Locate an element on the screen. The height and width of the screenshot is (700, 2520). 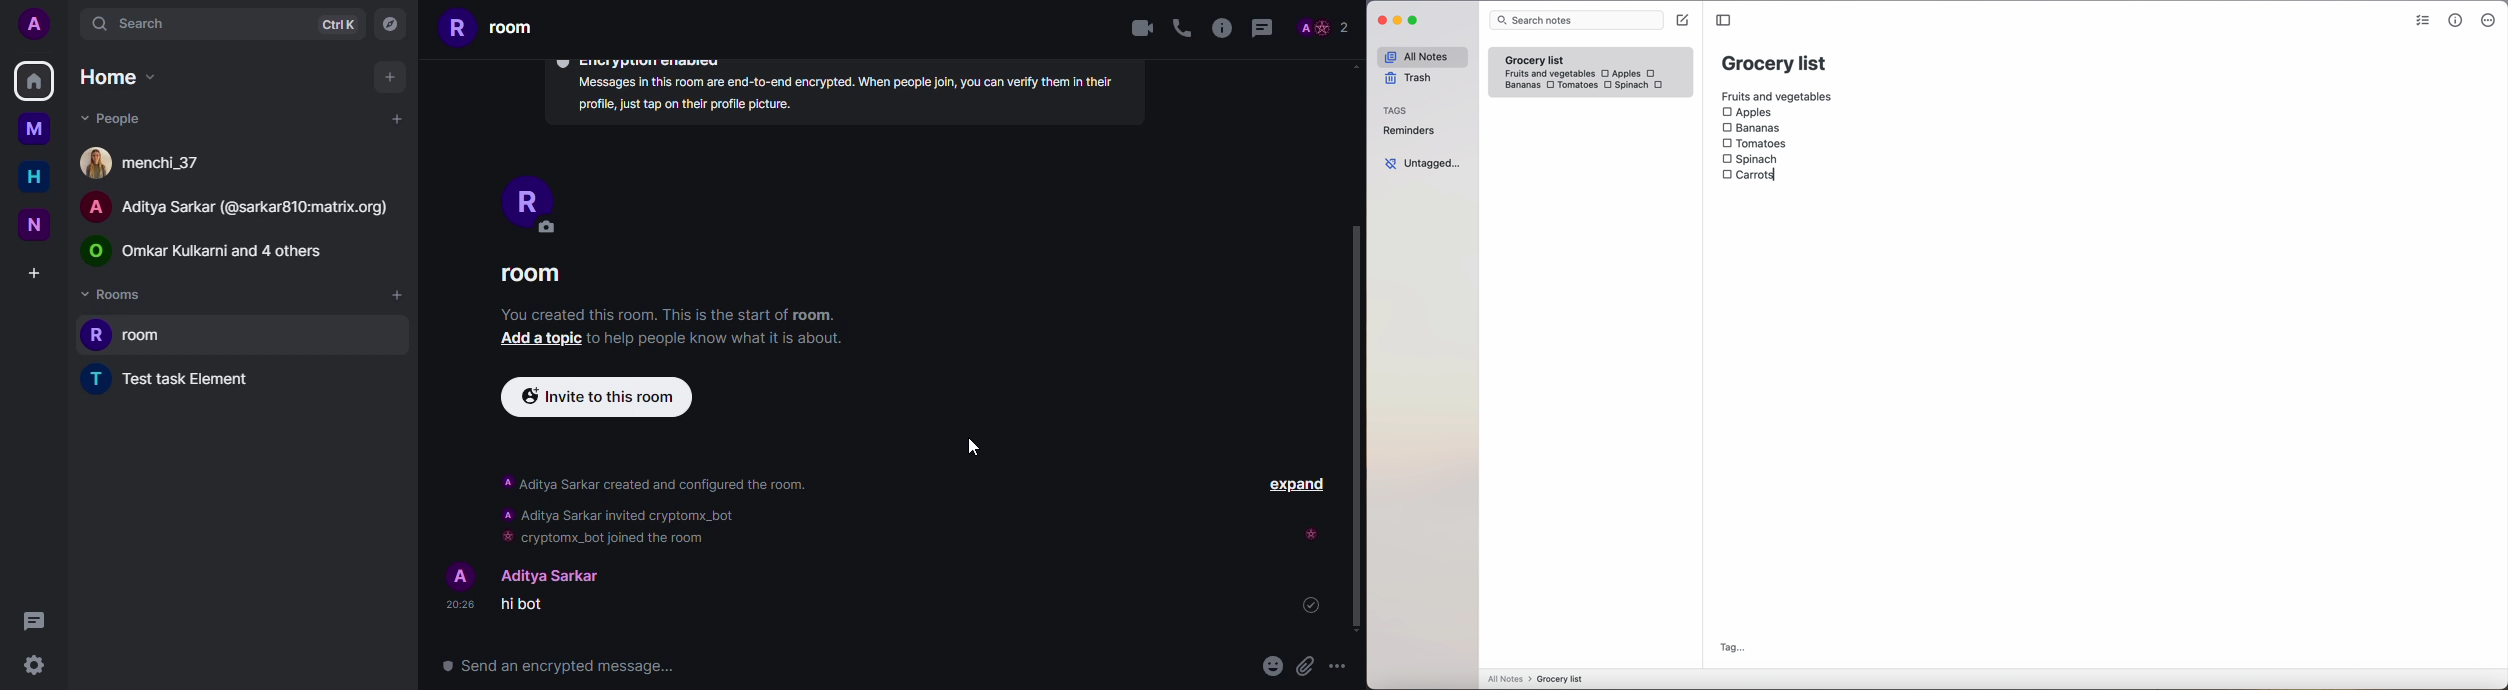
Aditya Sarkar is located at coordinates (613, 575).